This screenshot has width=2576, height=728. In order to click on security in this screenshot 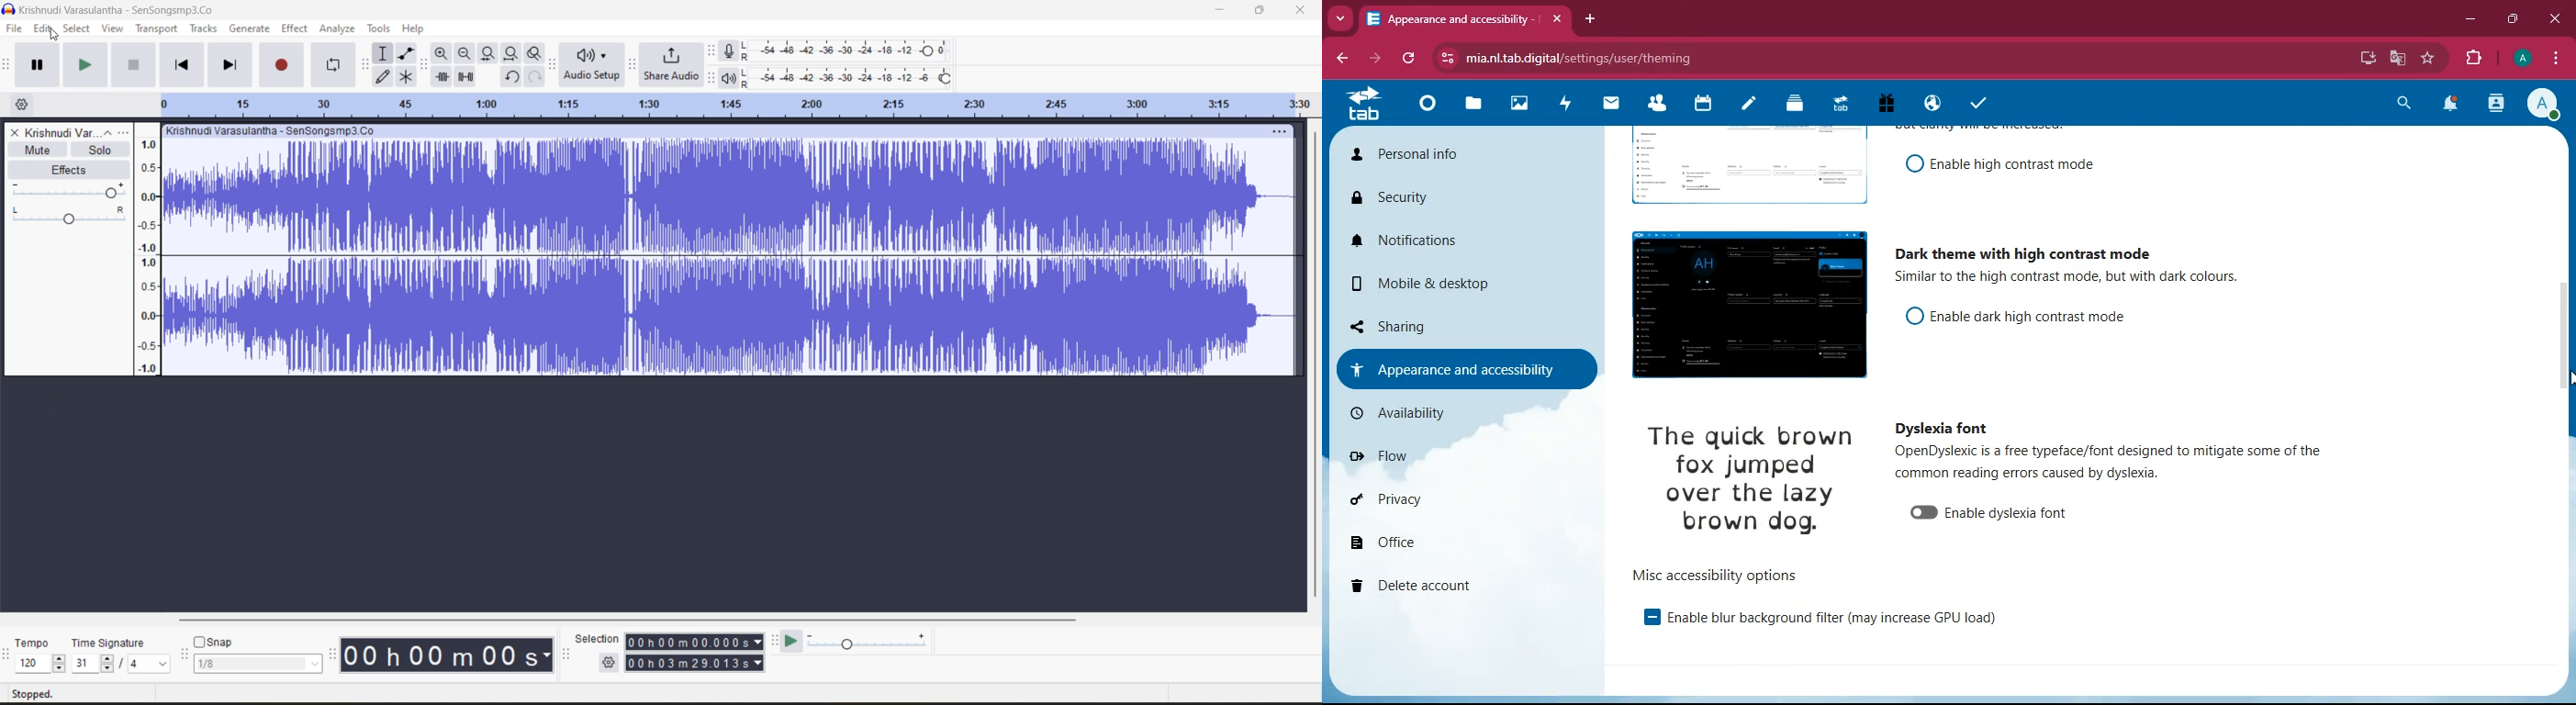, I will do `click(1447, 198)`.